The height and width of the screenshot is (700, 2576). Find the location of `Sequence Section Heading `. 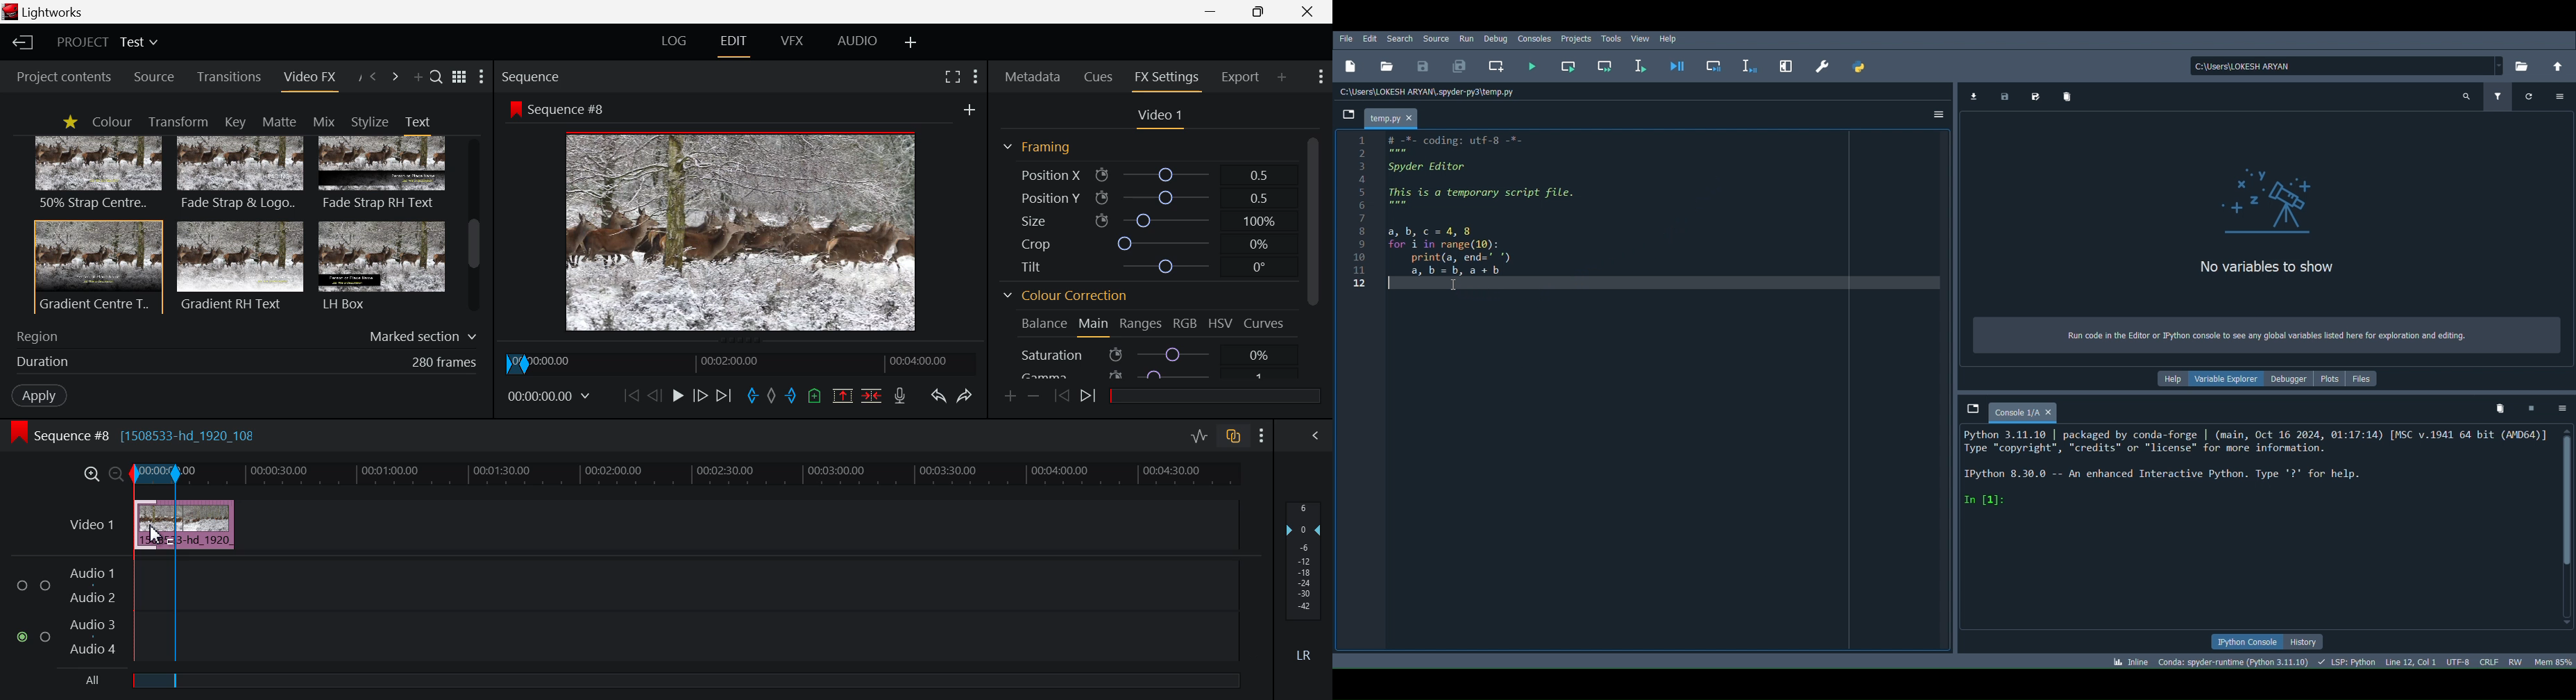

Sequence Section Heading  is located at coordinates (588, 76).